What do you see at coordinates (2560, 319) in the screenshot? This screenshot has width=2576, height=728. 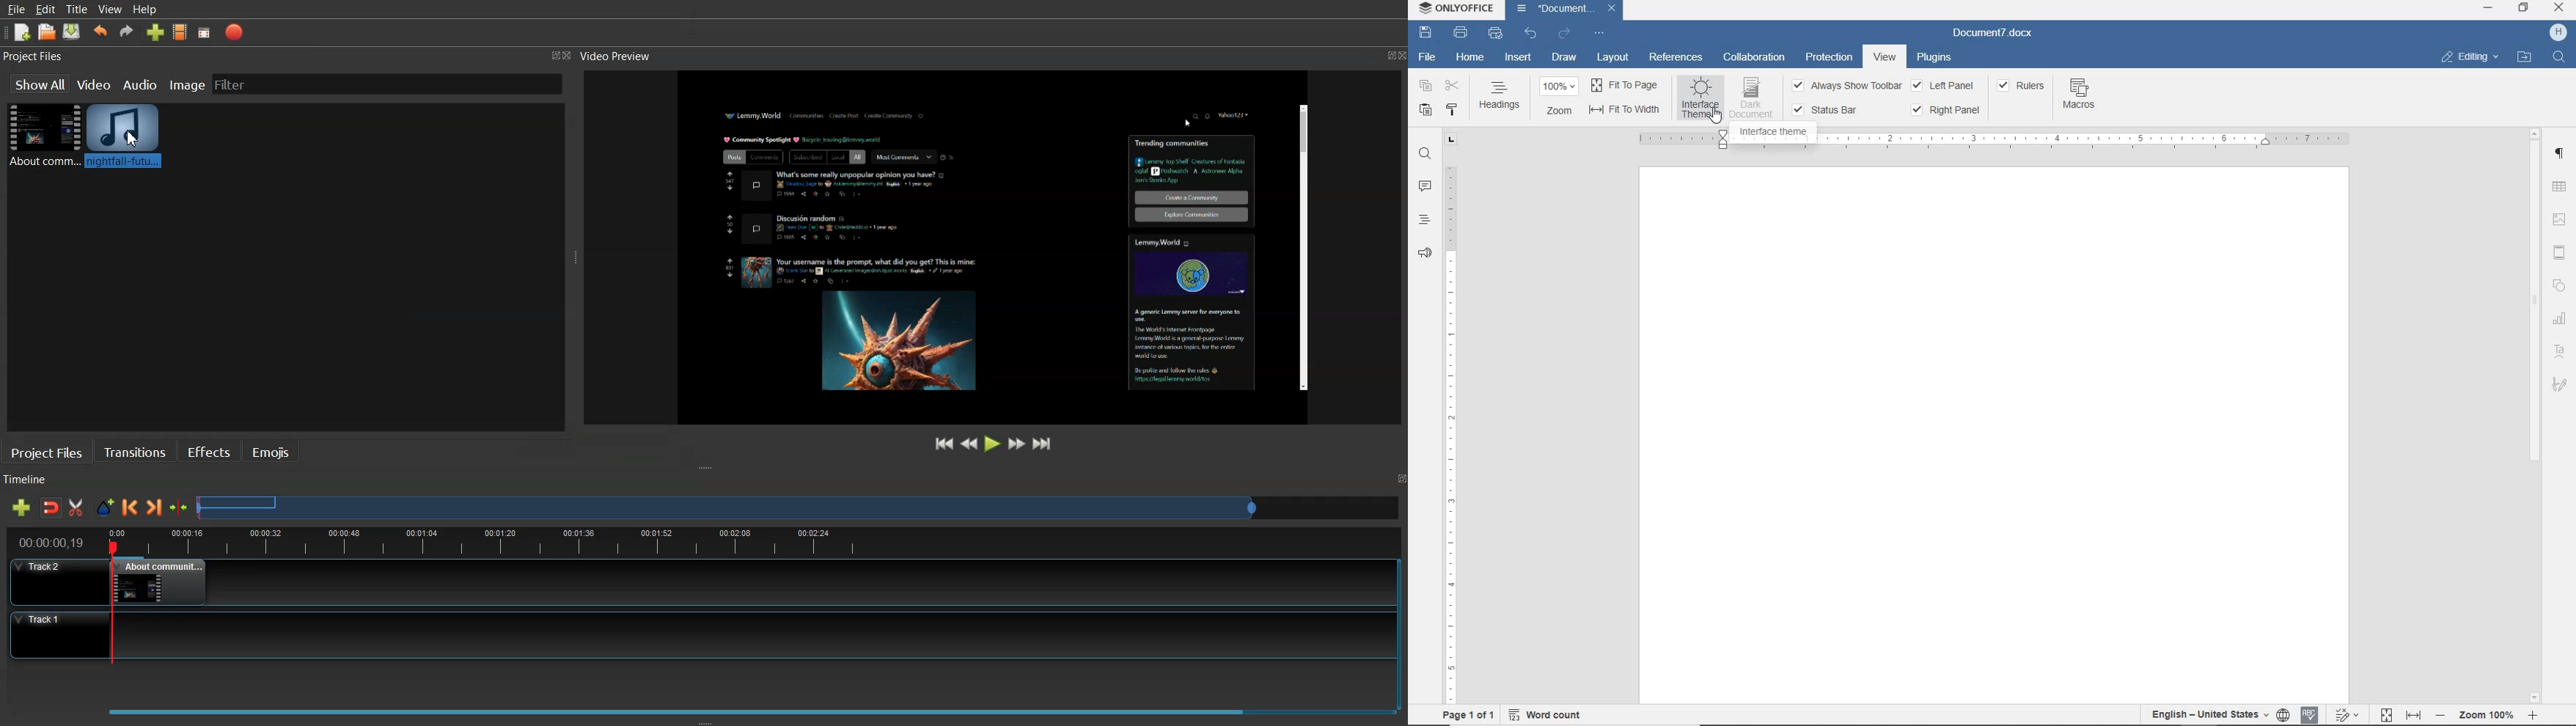 I see `graph` at bounding box center [2560, 319].